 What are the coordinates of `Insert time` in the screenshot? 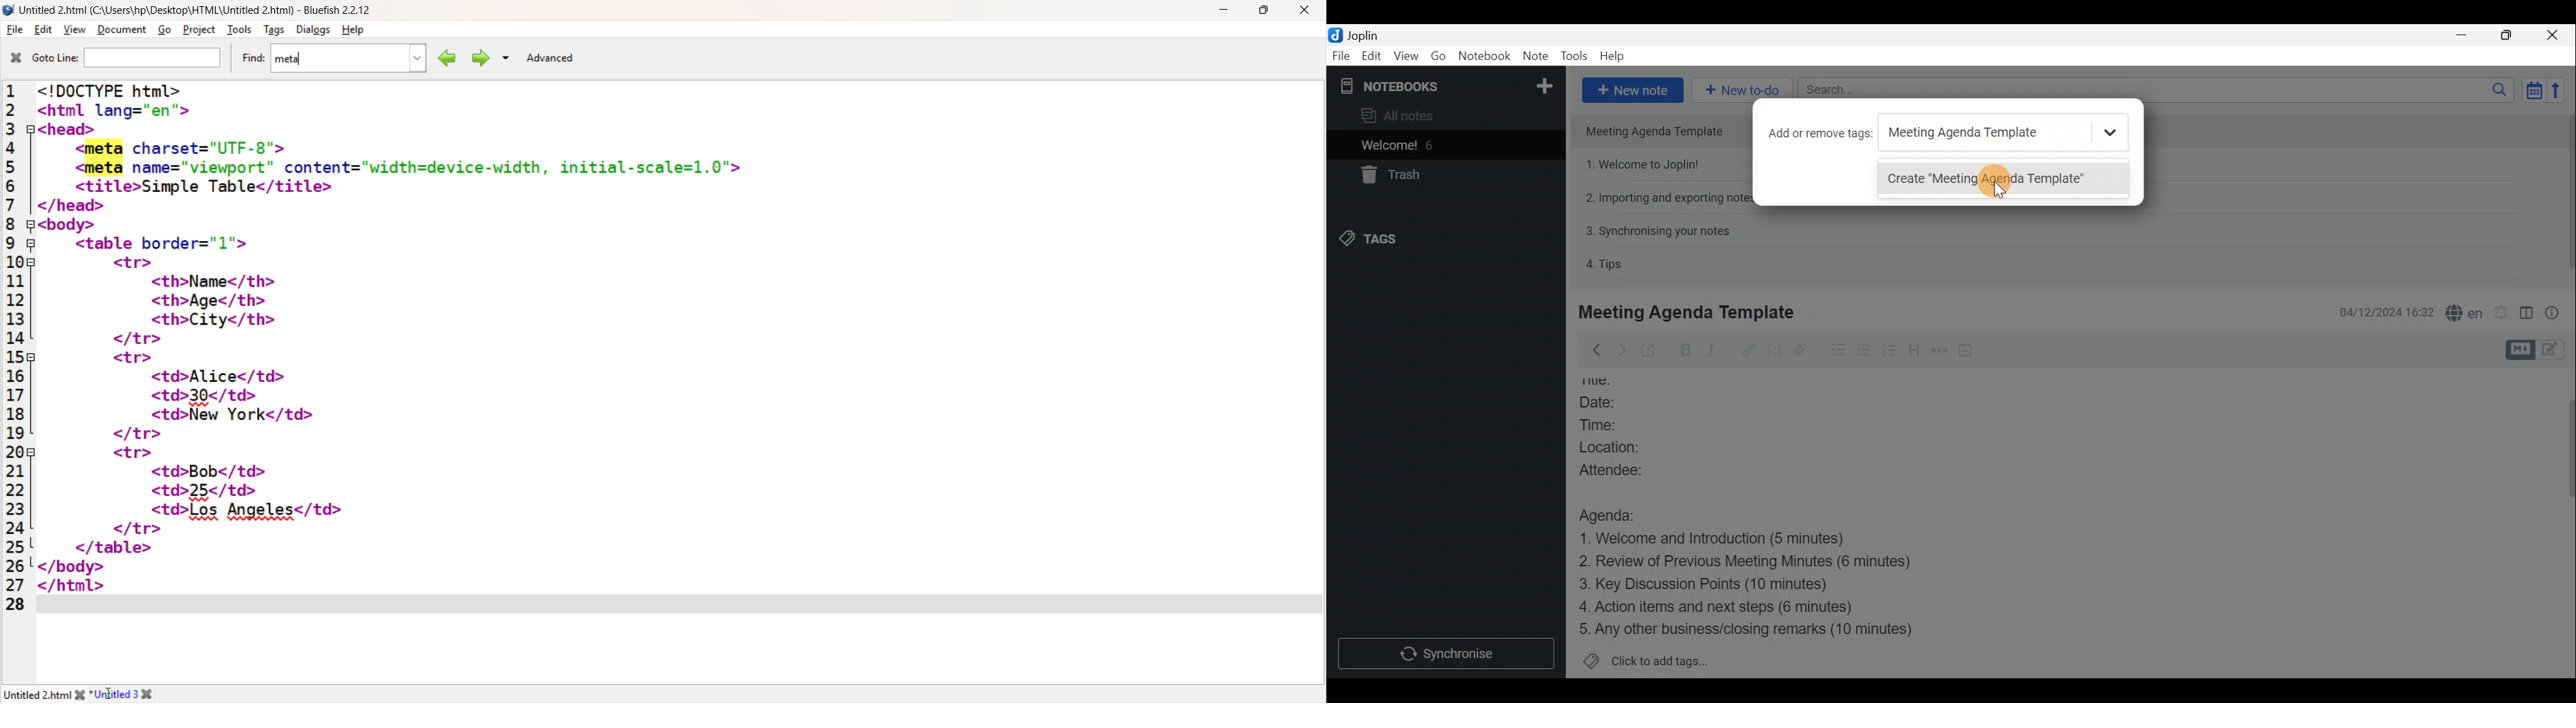 It's located at (1968, 352).